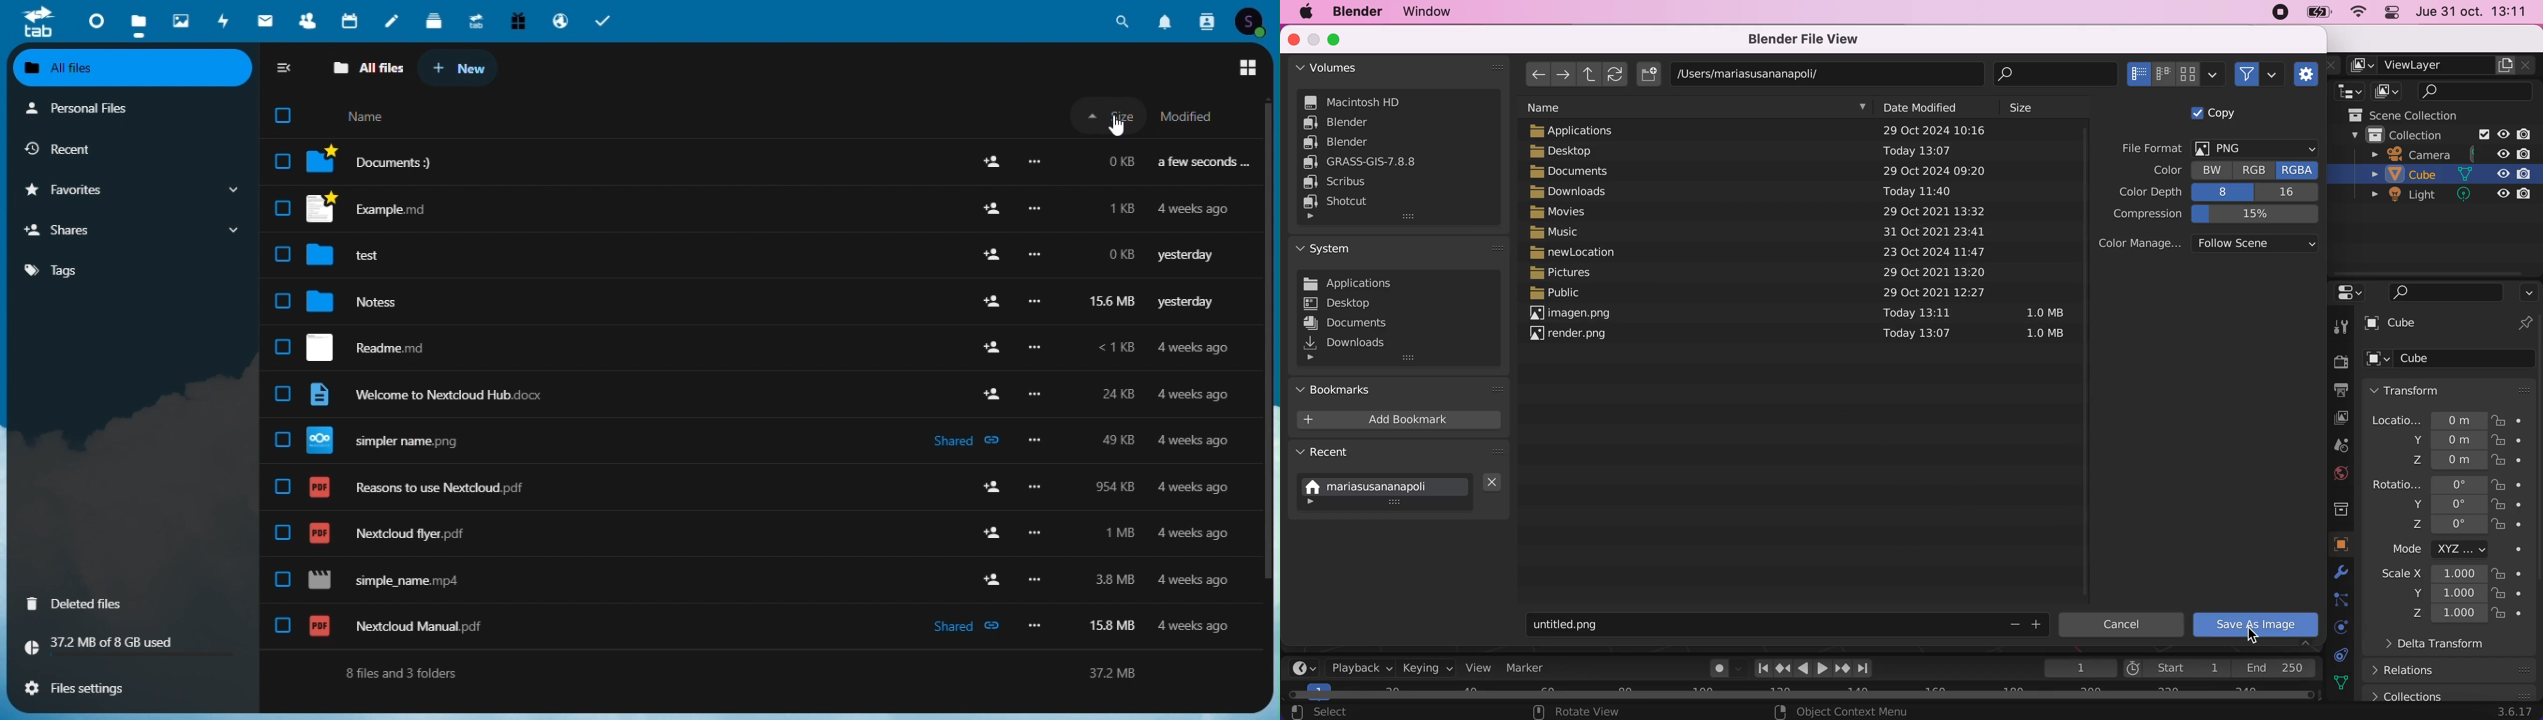 This screenshot has width=2548, height=728. What do you see at coordinates (756, 534) in the screenshot?
I see `Reasons to use Nextcdloud pdf` at bounding box center [756, 534].